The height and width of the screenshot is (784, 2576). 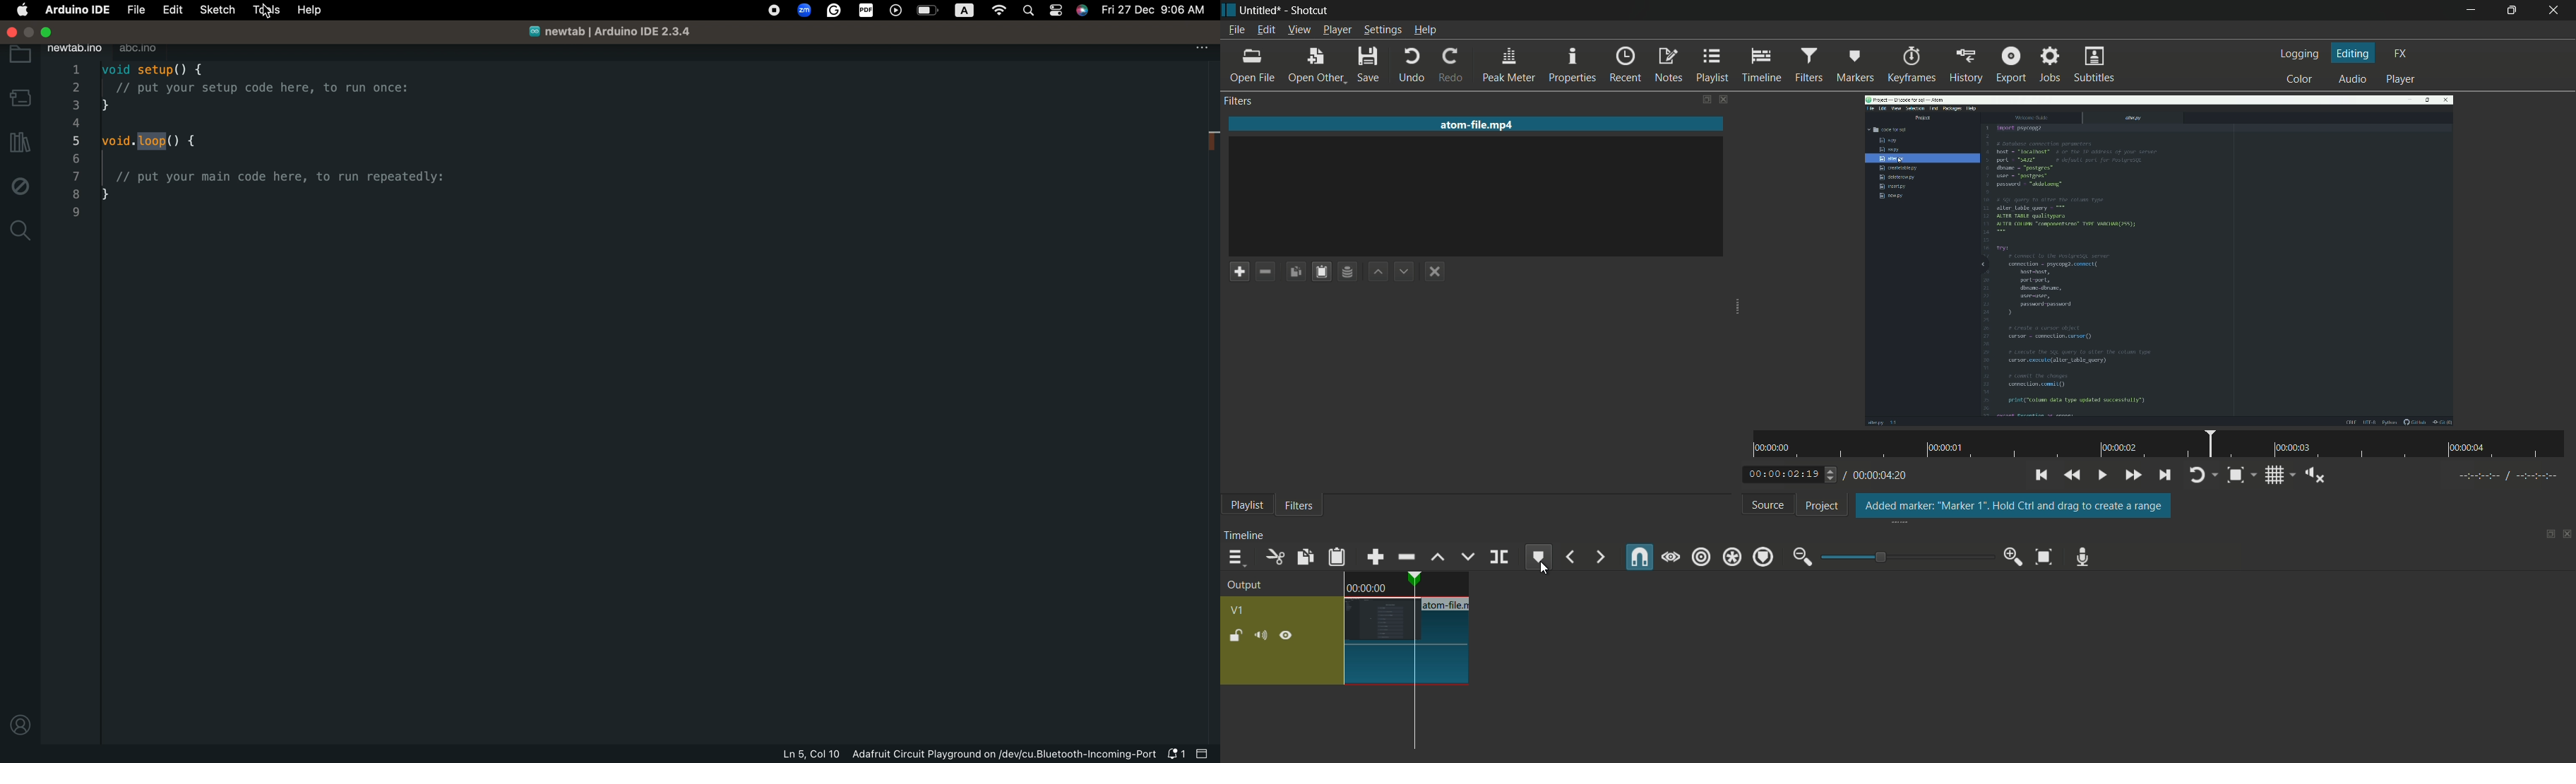 What do you see at coordinates (1571, 66) in the screenshot?
I see `properties` at bounding box center [1571, 66].